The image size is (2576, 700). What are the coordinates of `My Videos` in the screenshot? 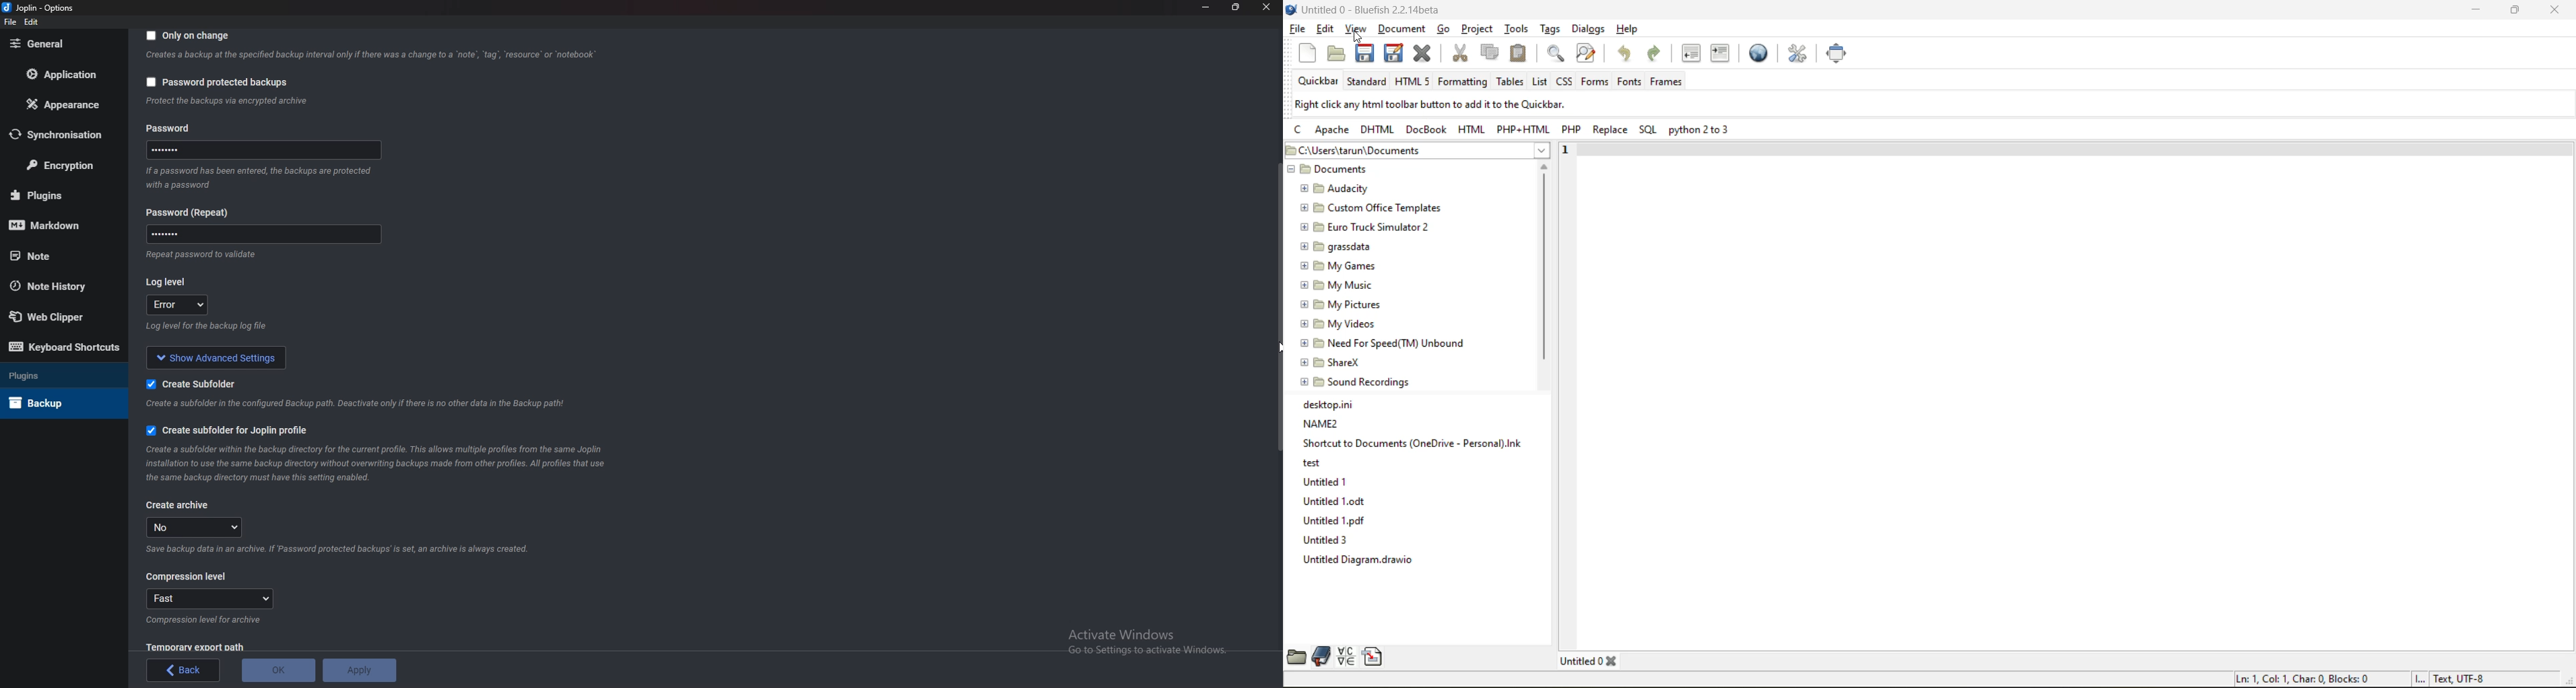 It's located at (1340, 324).